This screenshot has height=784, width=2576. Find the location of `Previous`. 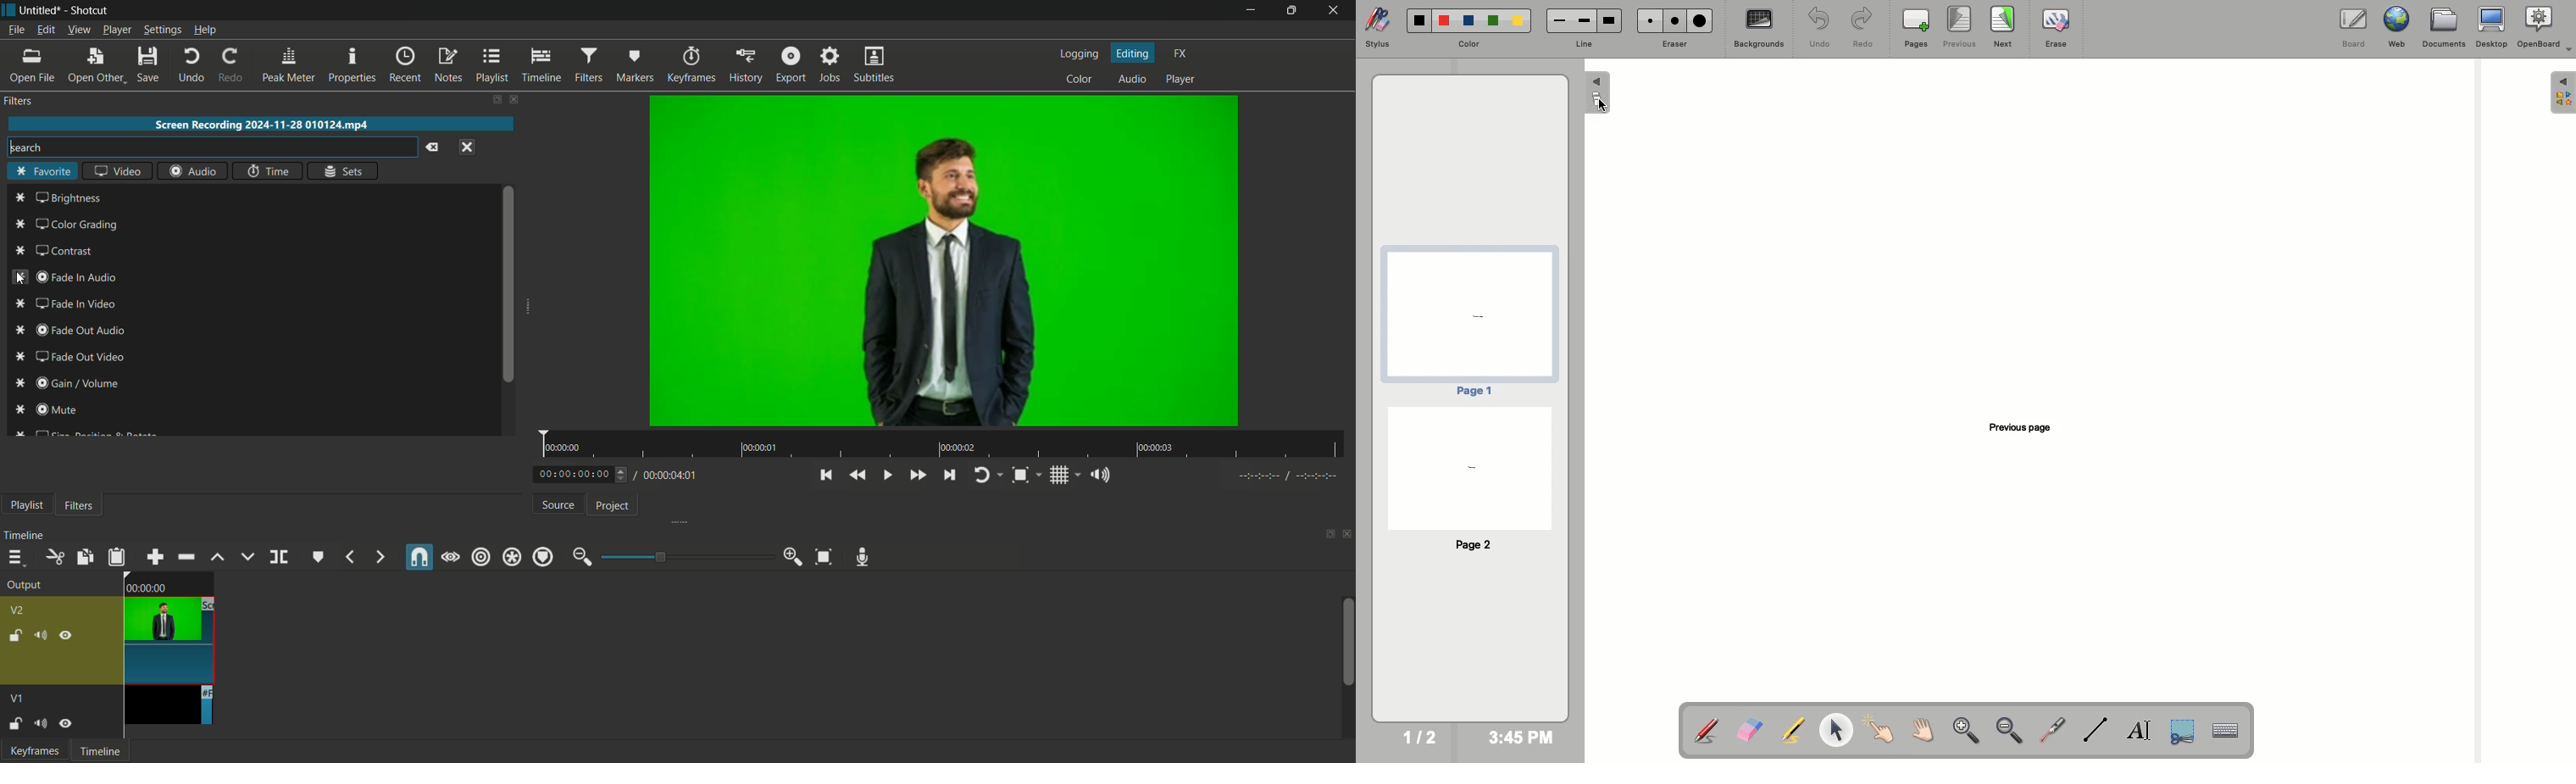

Previous is located at coordinates (1960, 27).